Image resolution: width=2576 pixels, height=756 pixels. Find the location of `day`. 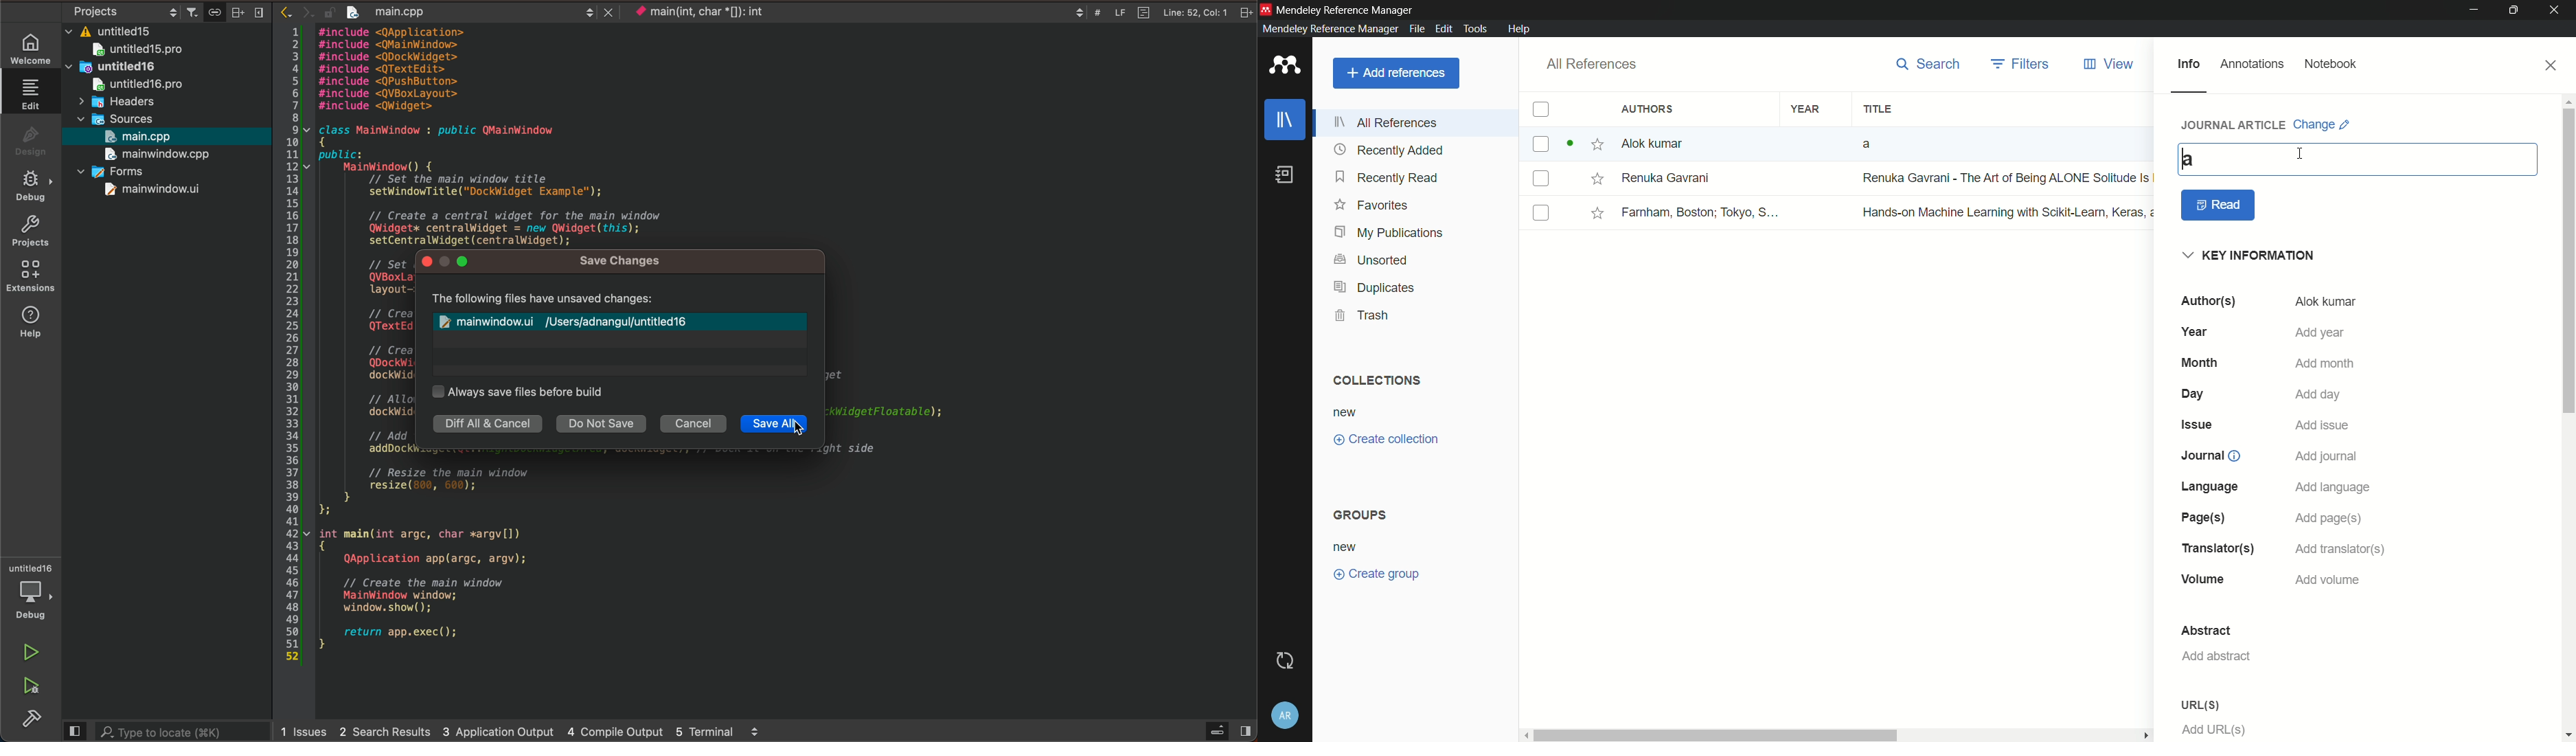

day is located at coordinates (2195, 394).